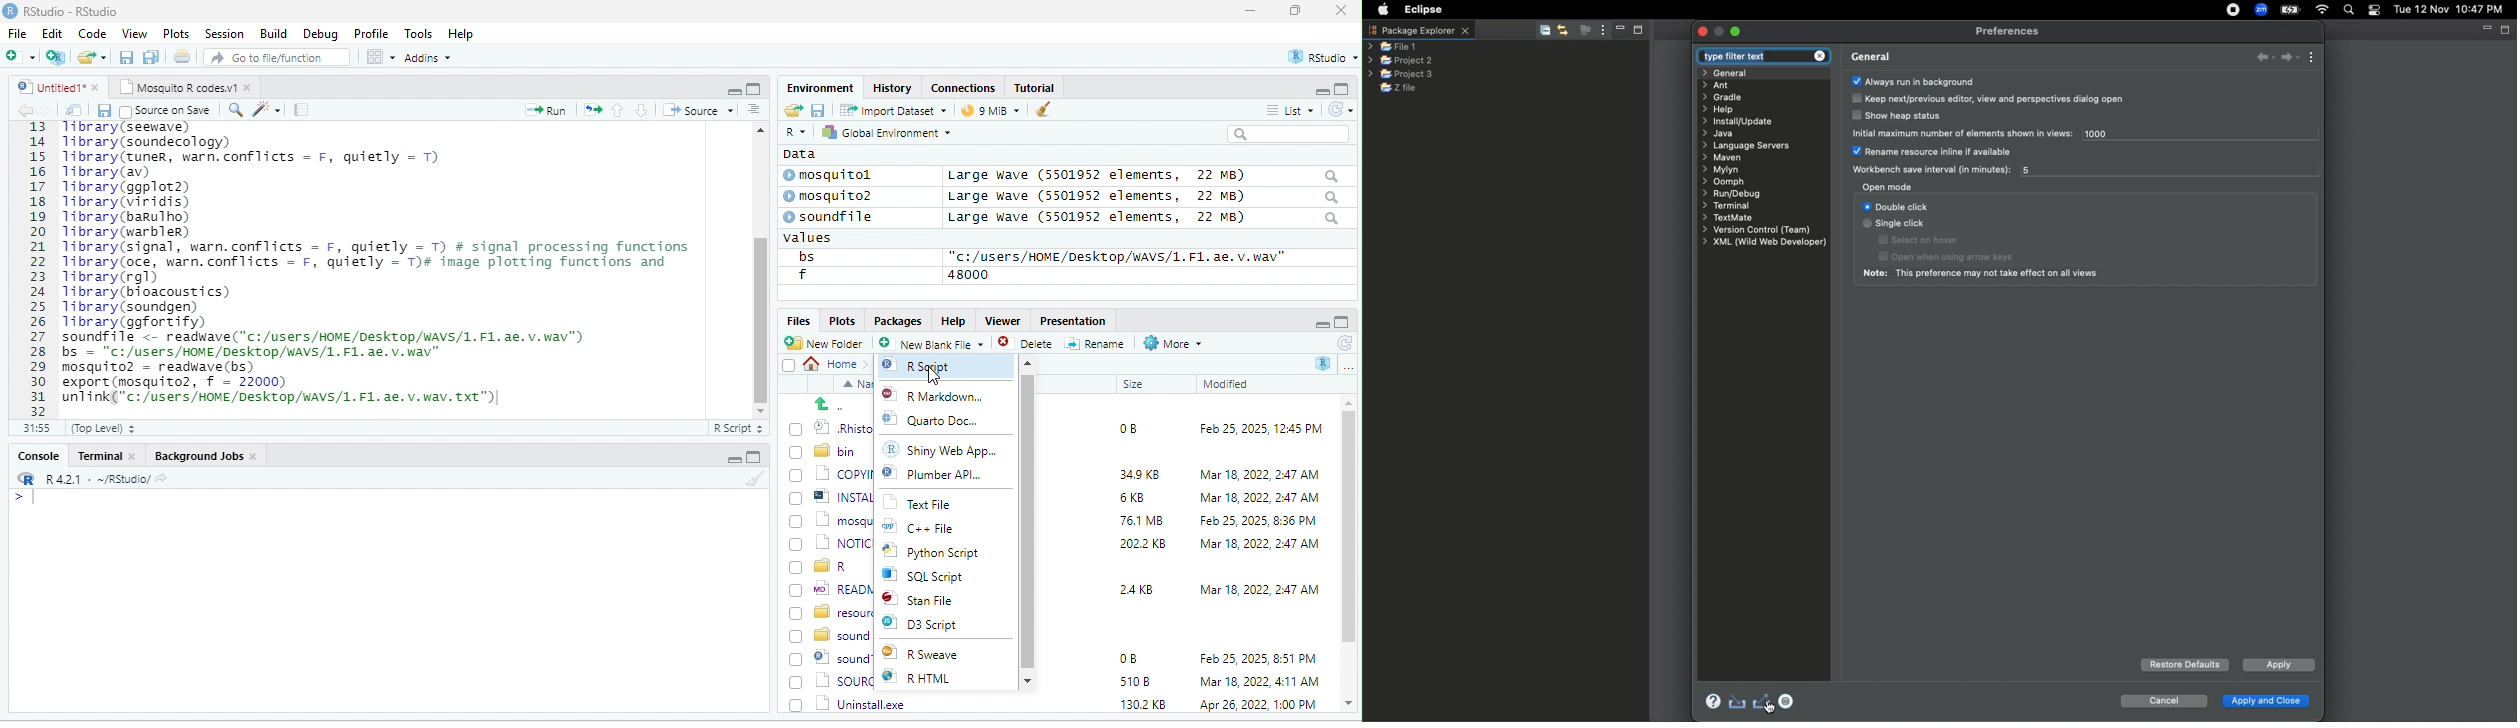 The image size is (2520, 728). What do you see at coordinates (93, 33) in the screenshot?
I see `Code` at bounding box center [93, 33].